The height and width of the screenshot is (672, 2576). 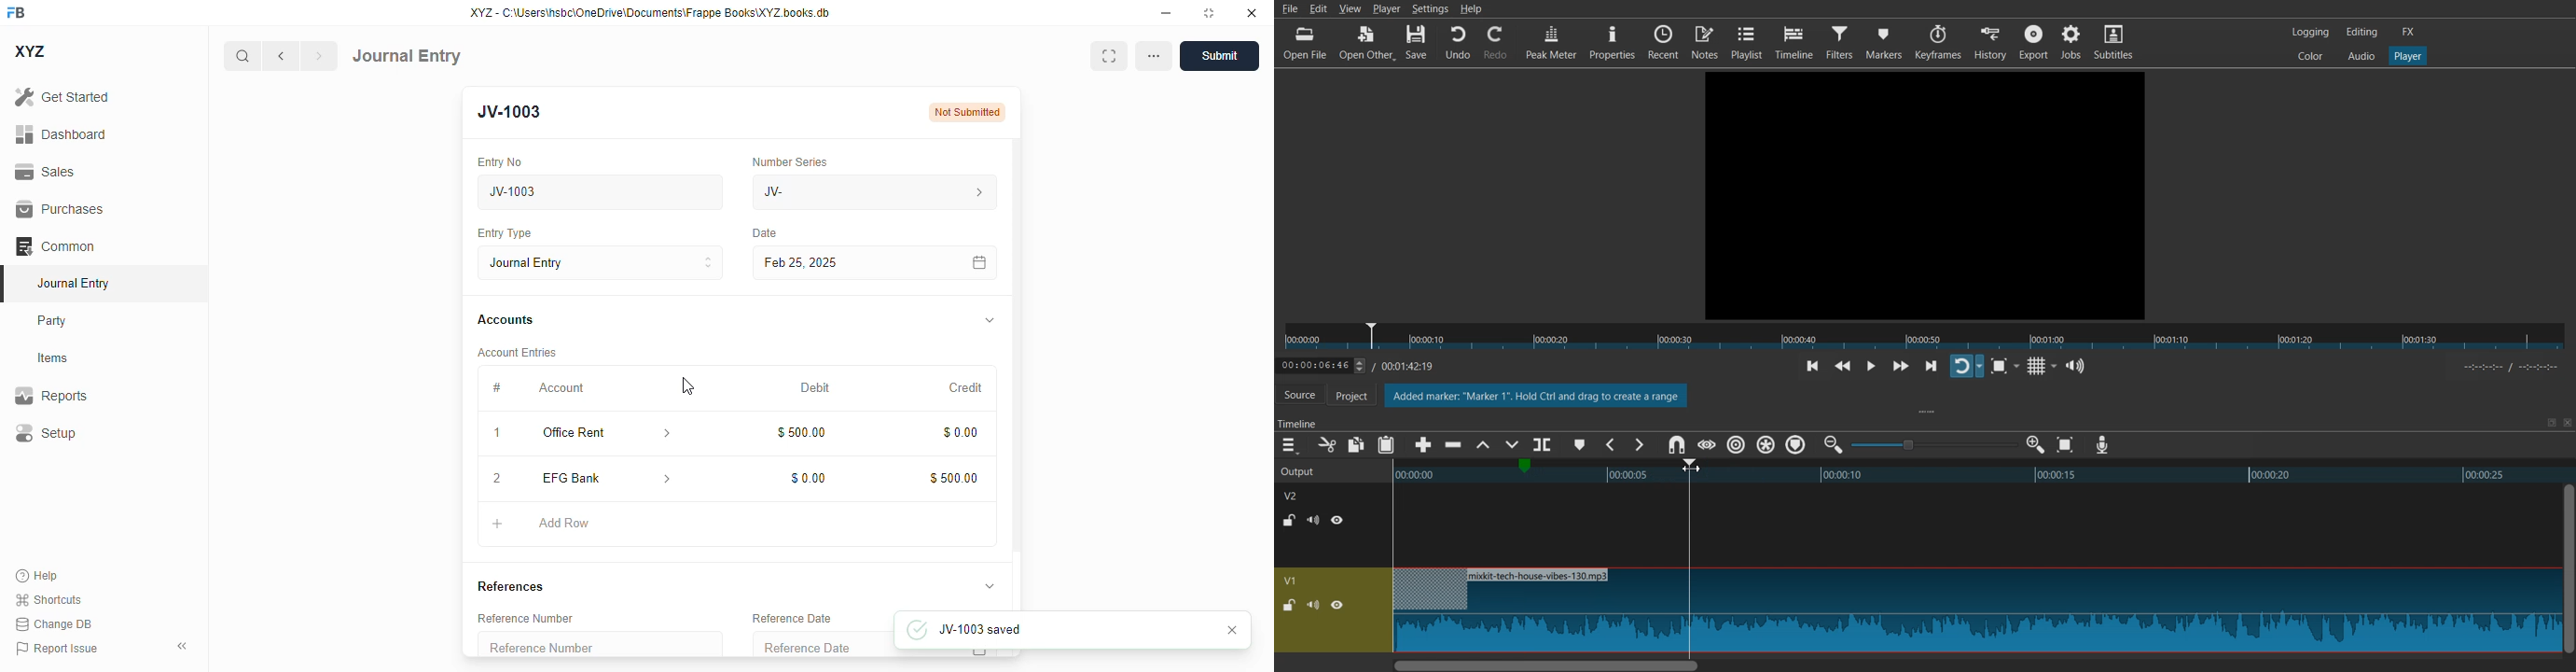 What do you see at coordinates (792, 619) in the screenshot?
I see `reference data` at bounding box center [792, 619].